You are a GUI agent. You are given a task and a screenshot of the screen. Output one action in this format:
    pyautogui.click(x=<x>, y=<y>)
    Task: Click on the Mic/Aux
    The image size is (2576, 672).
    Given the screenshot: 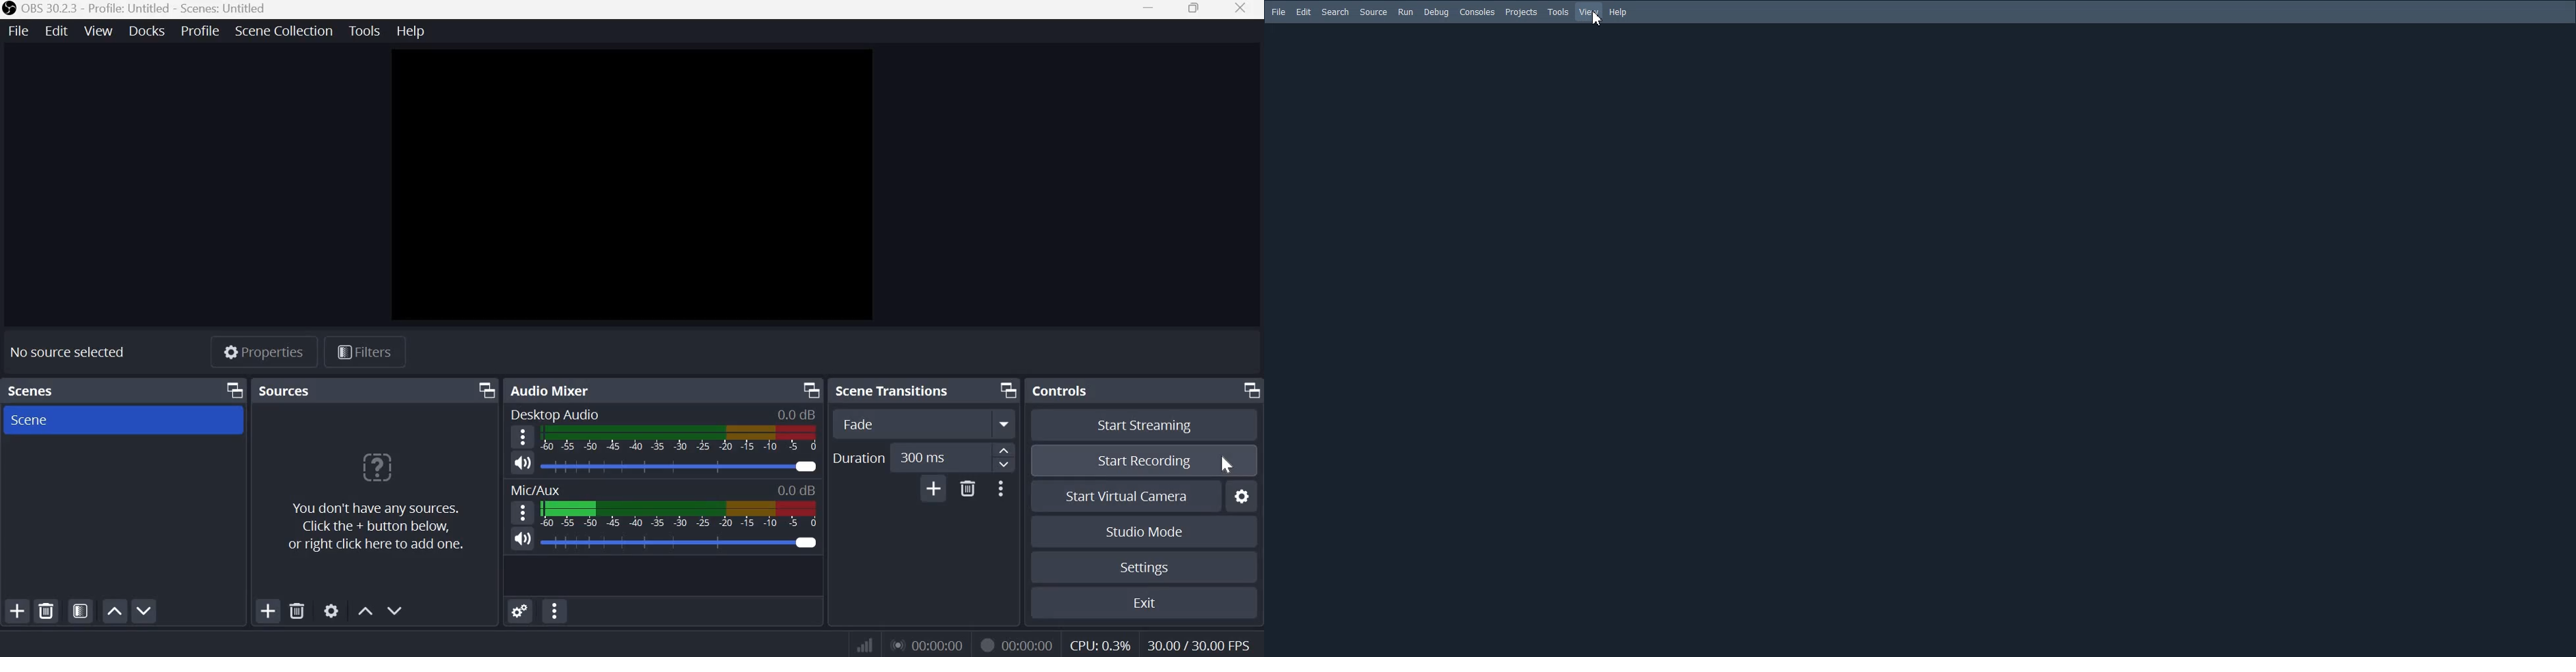 What is the action you would take?
    pyautogui.click(x=539, y=490)
    